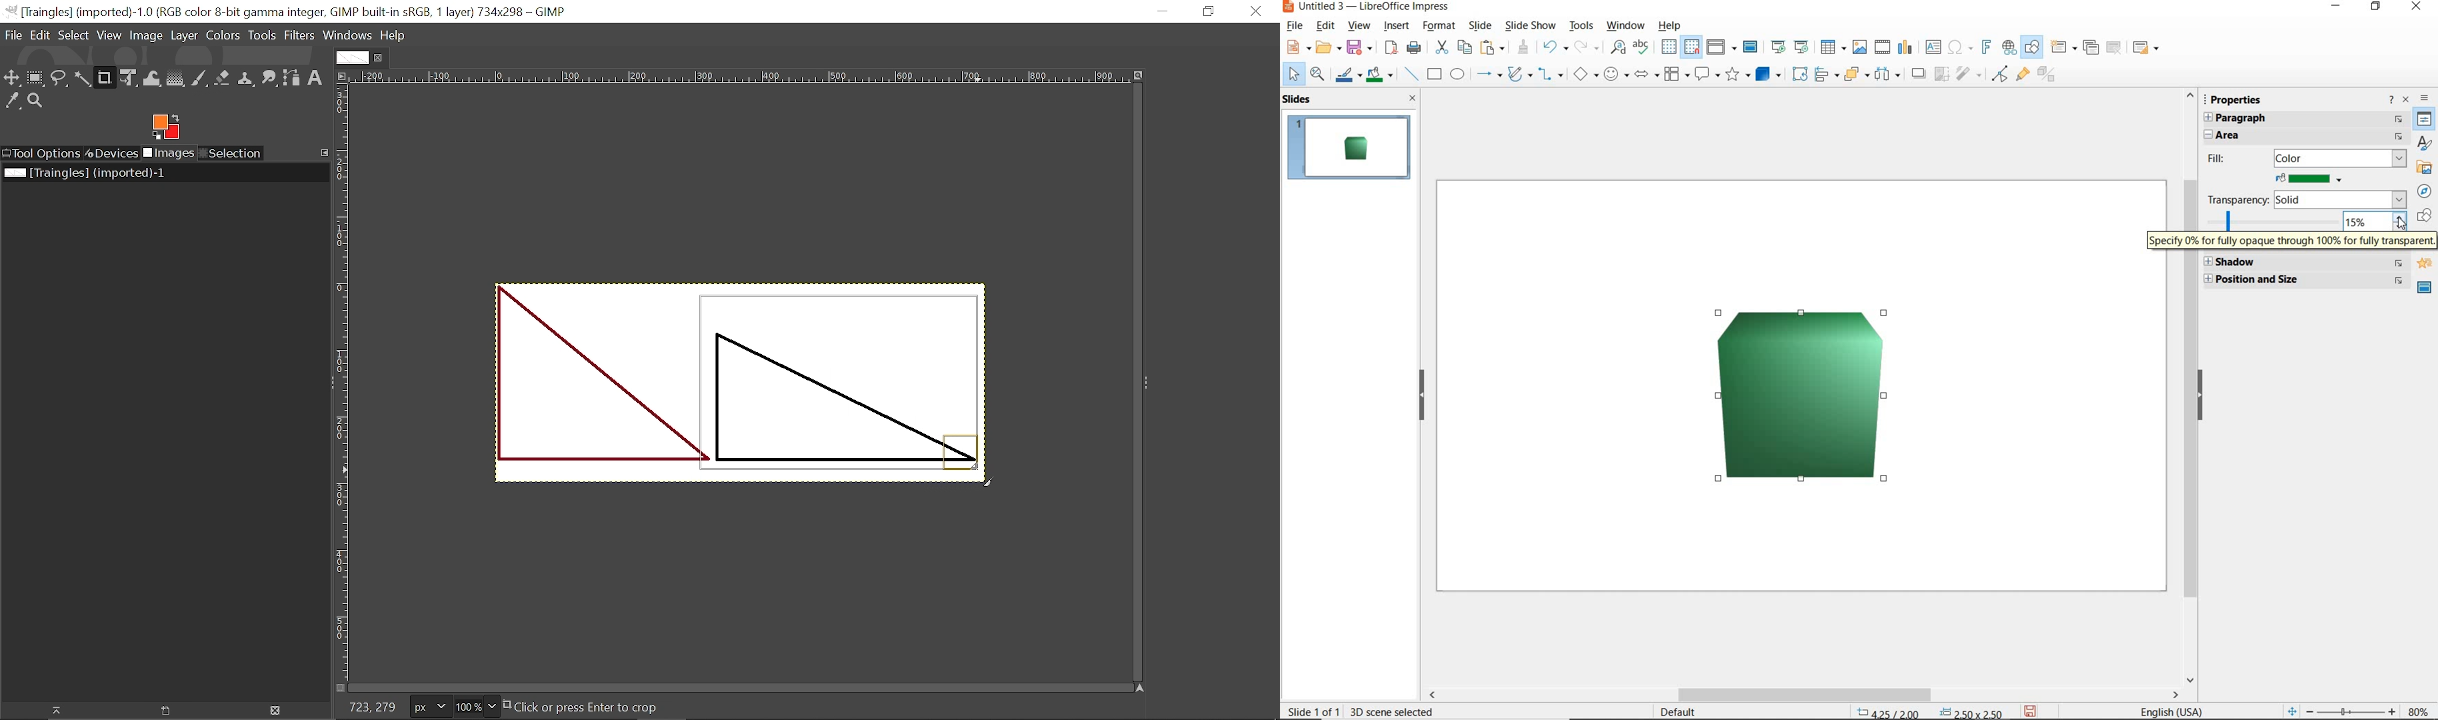 The height and width of the screenshot is (728, 2464). I want to click on Quick view mask on/off, so click(339, 688).